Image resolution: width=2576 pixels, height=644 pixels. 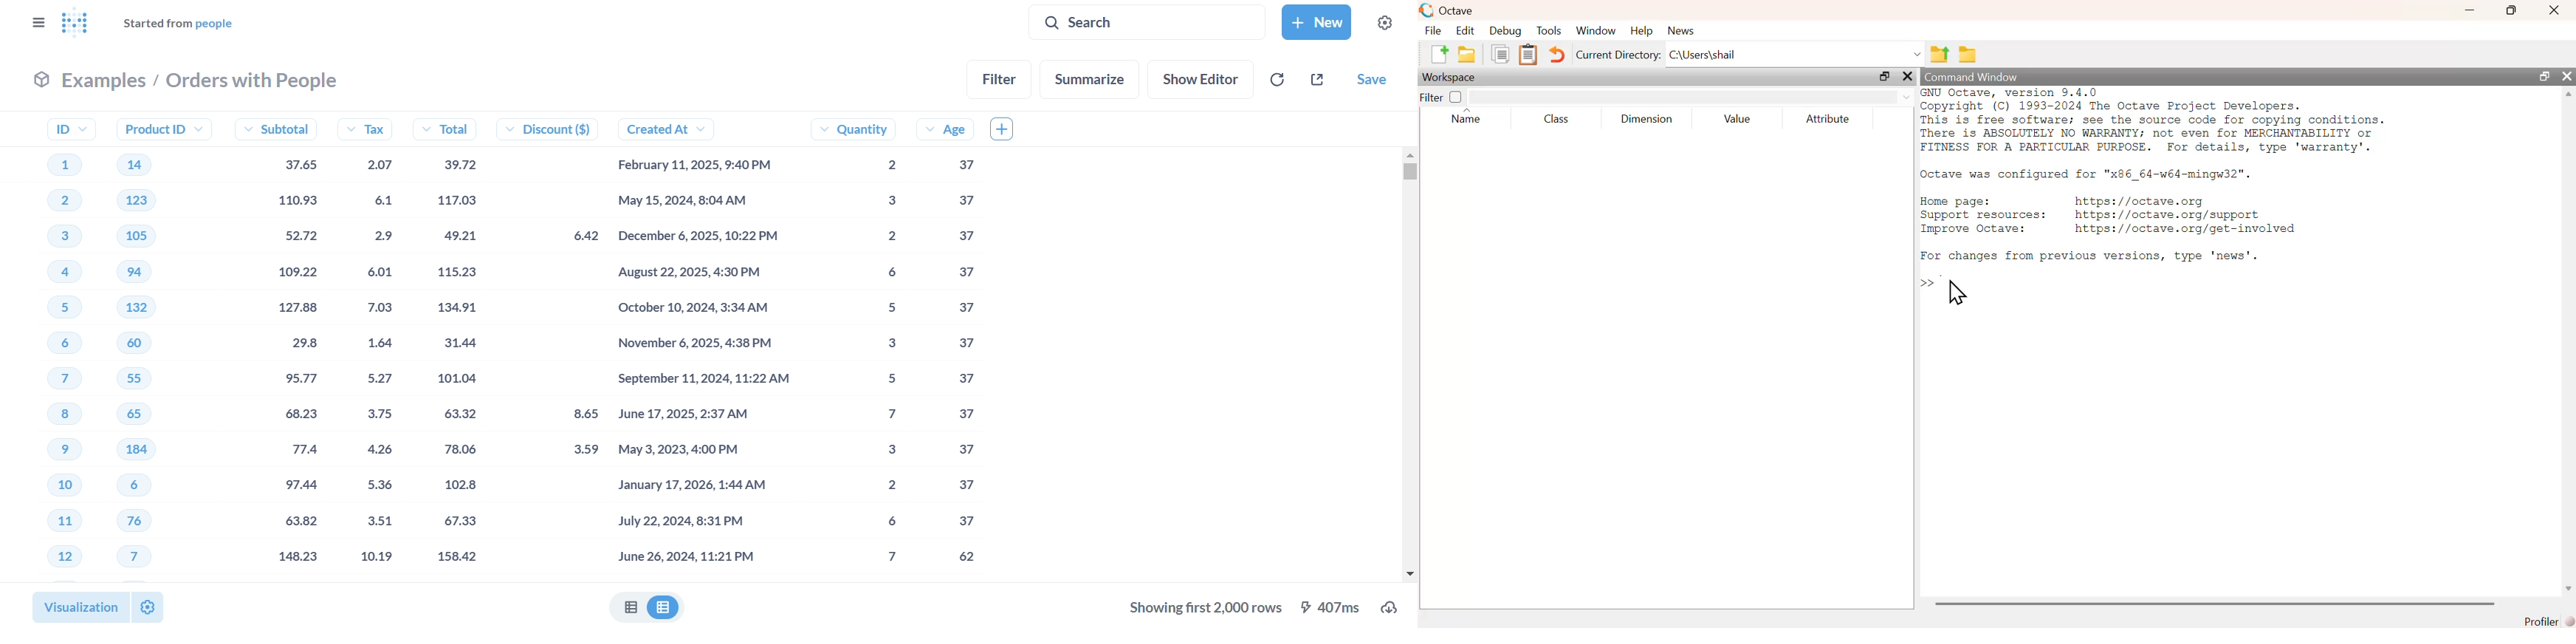 What do you see at coordinates (1454, 77) in the screenshot?
I see `workspace` at bounding box center [1454, 77].